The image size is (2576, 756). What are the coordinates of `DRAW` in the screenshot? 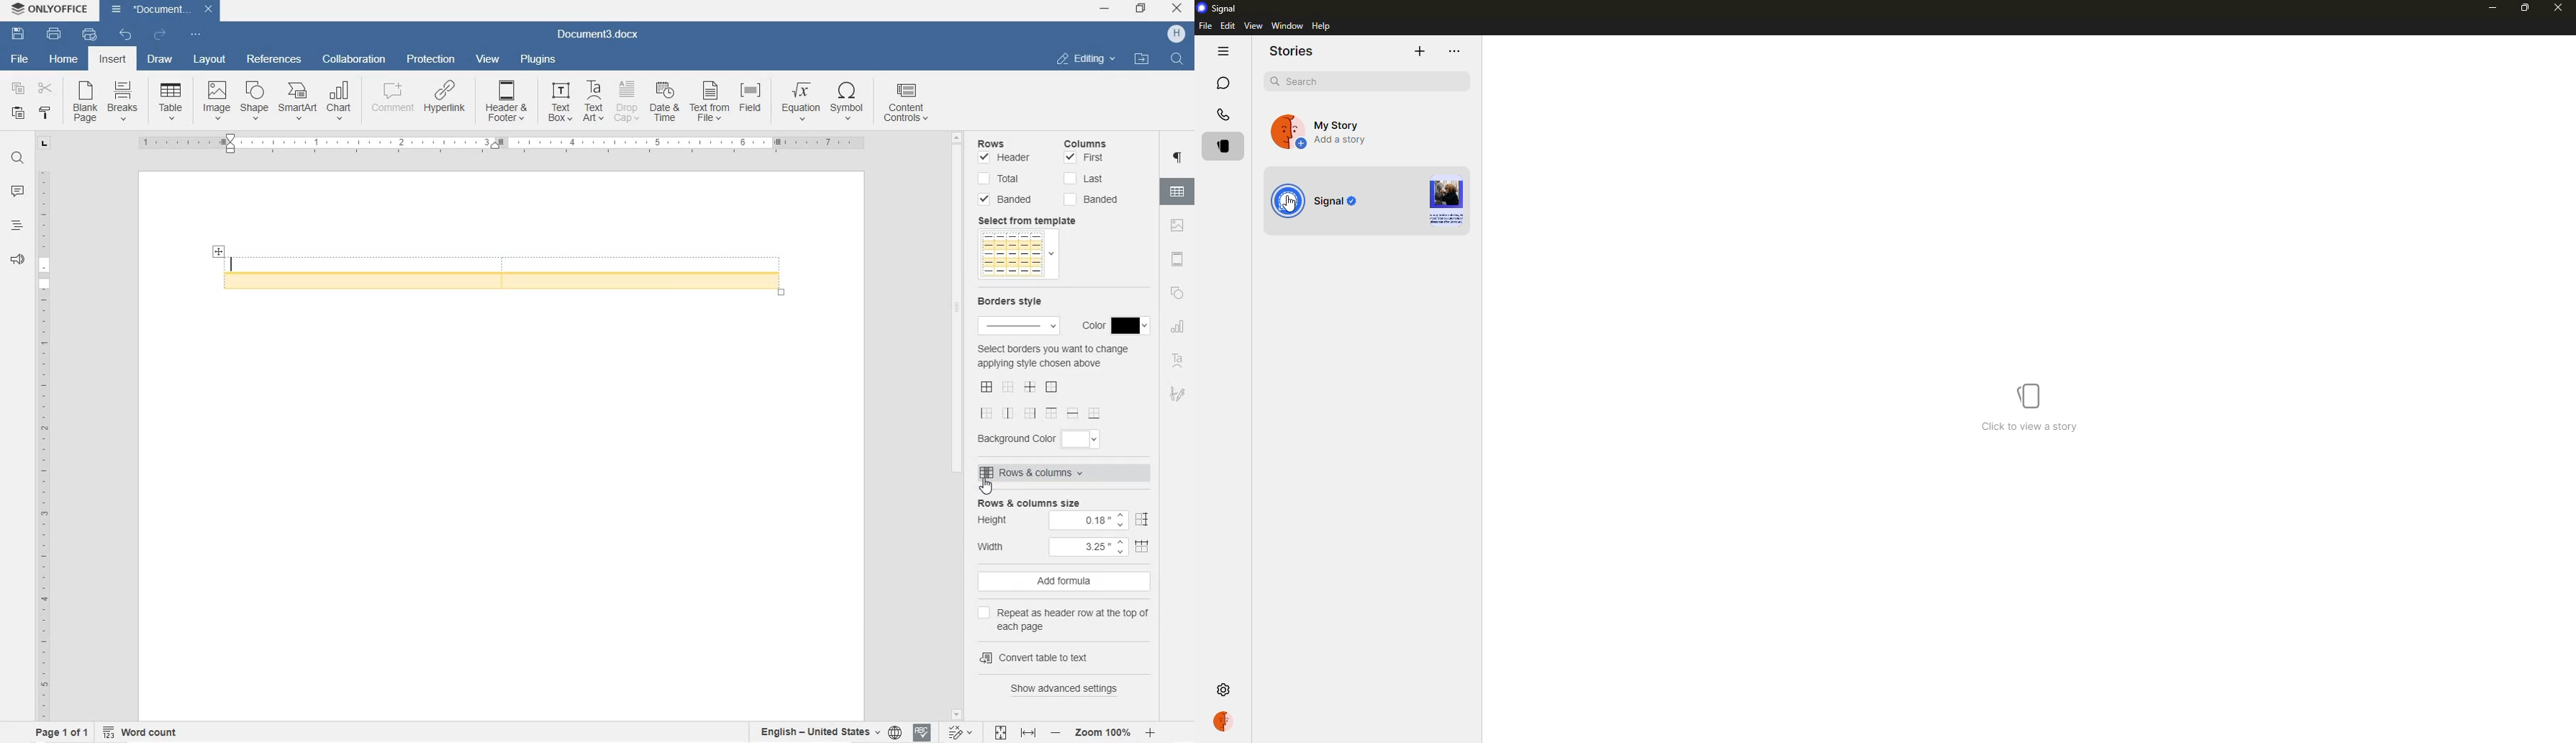 It's located at (159, 61).